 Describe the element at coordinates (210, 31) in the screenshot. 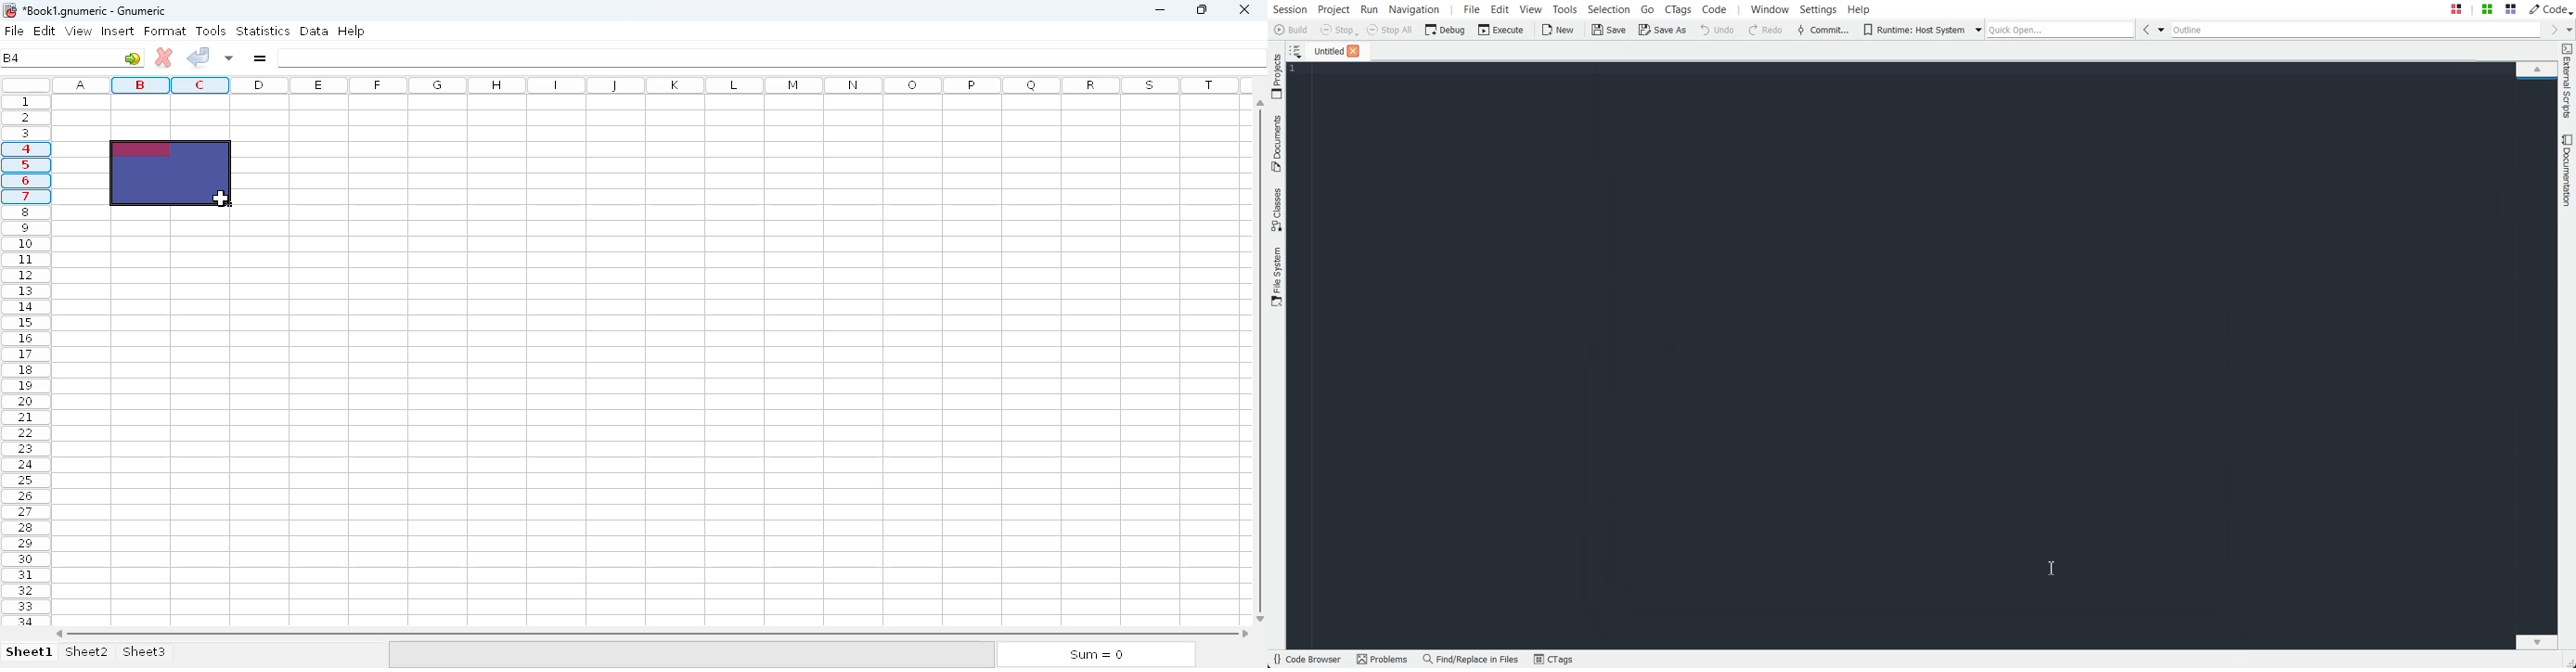

I see `tools` at that location.